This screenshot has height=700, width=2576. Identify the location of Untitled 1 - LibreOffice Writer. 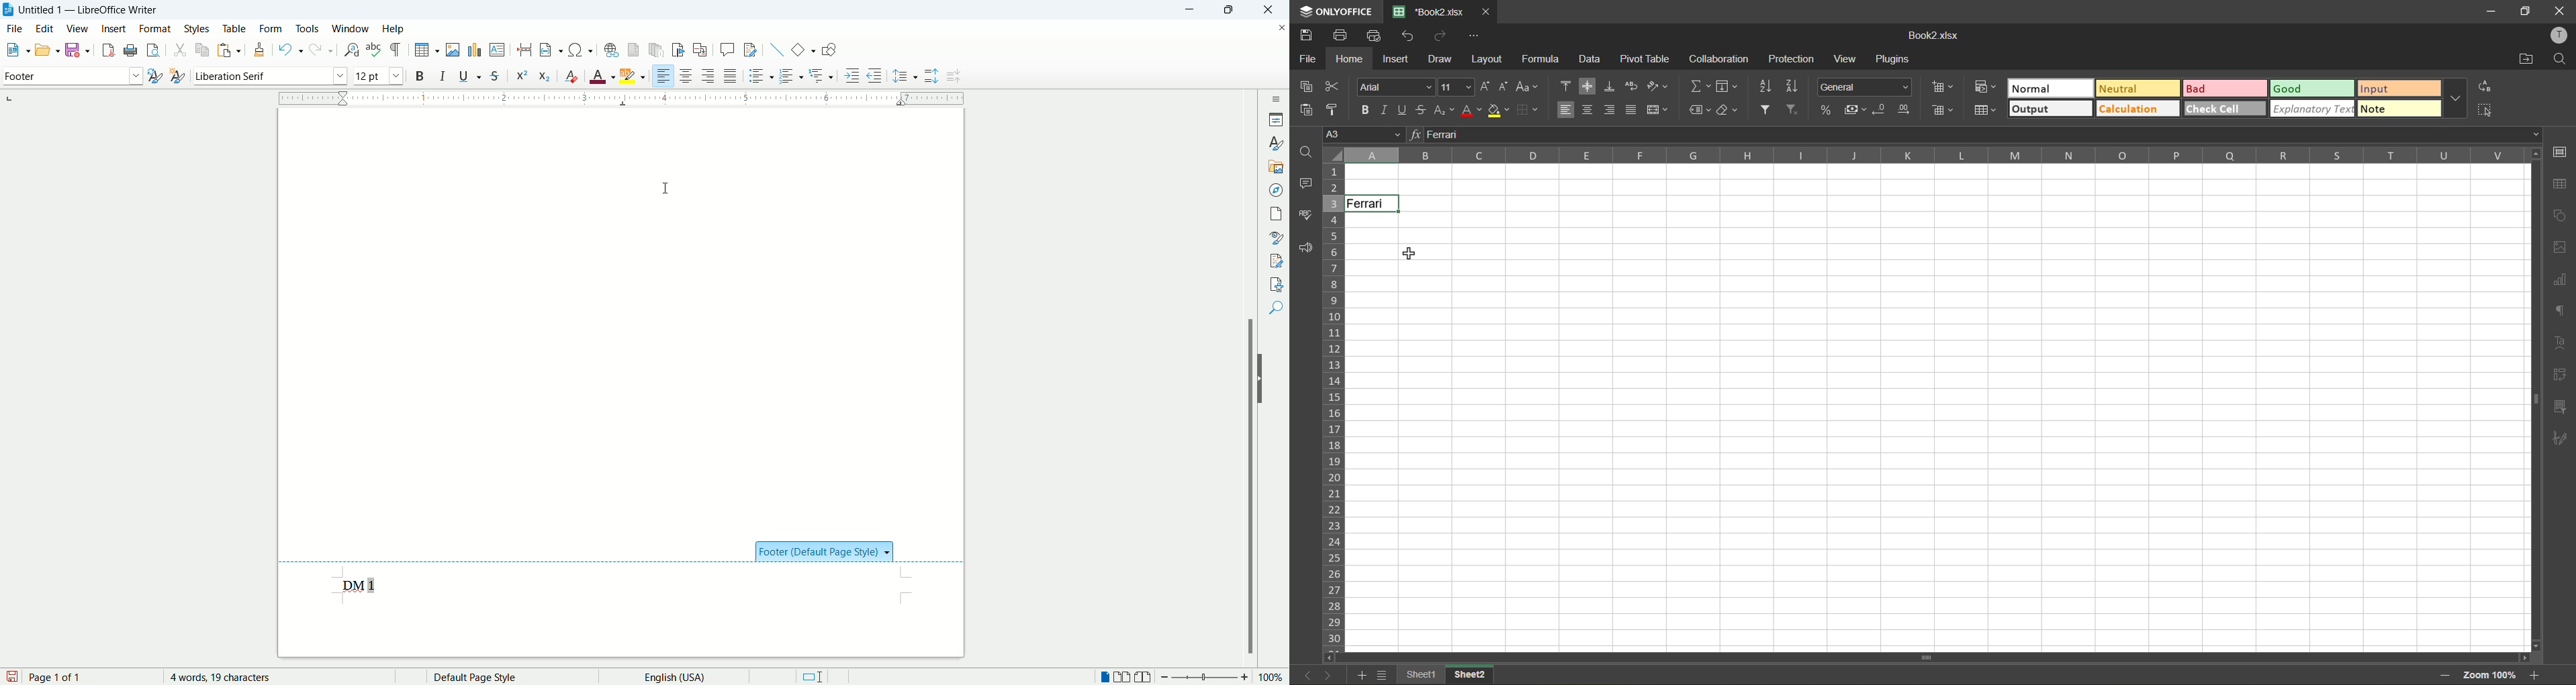
(91, 9).